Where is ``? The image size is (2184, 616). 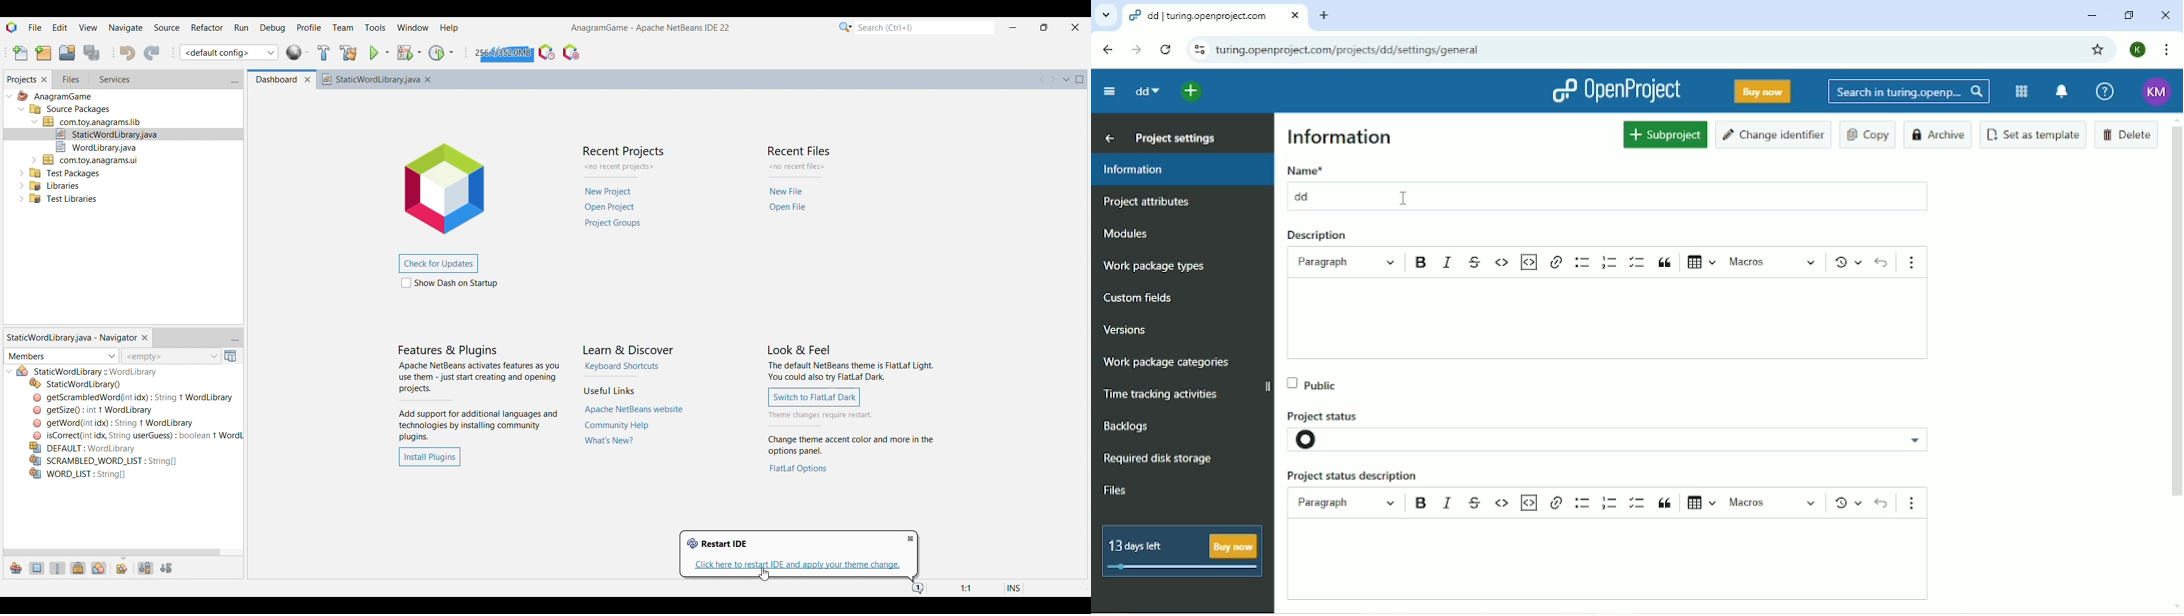  is located at coordinates (55, 97).